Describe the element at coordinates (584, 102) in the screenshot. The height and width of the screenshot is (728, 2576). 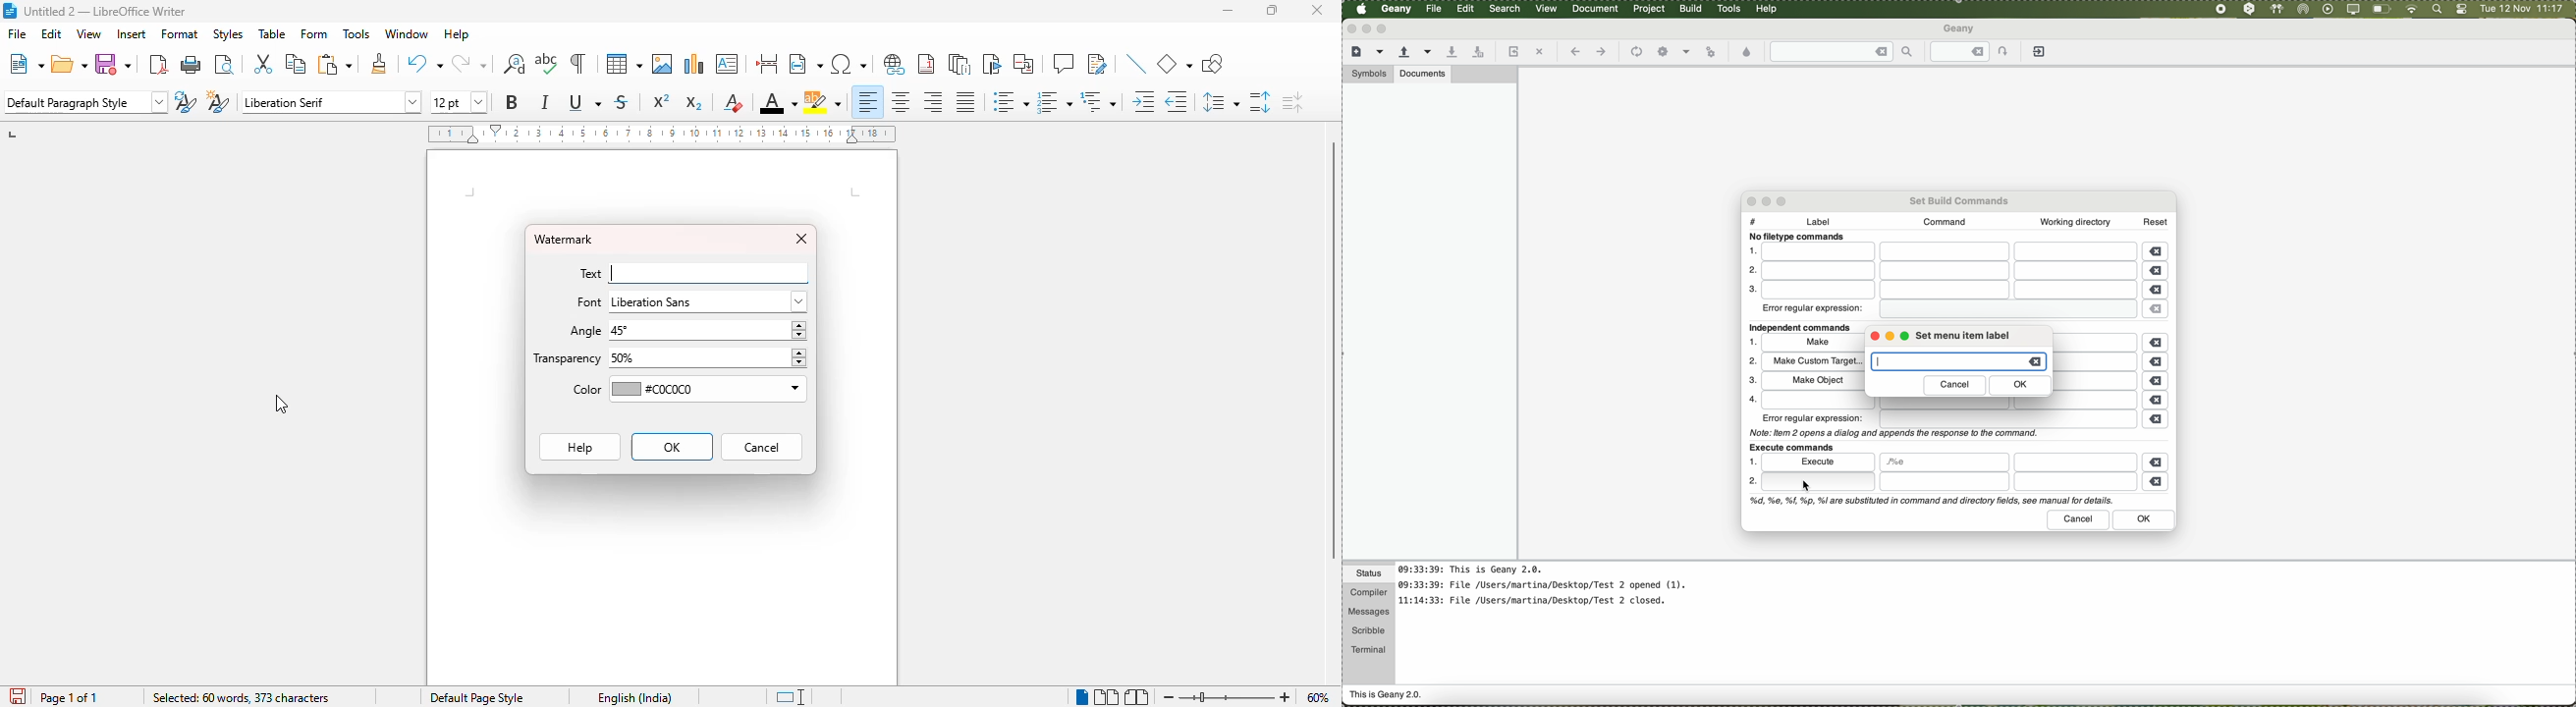
I see `underline` at that location.